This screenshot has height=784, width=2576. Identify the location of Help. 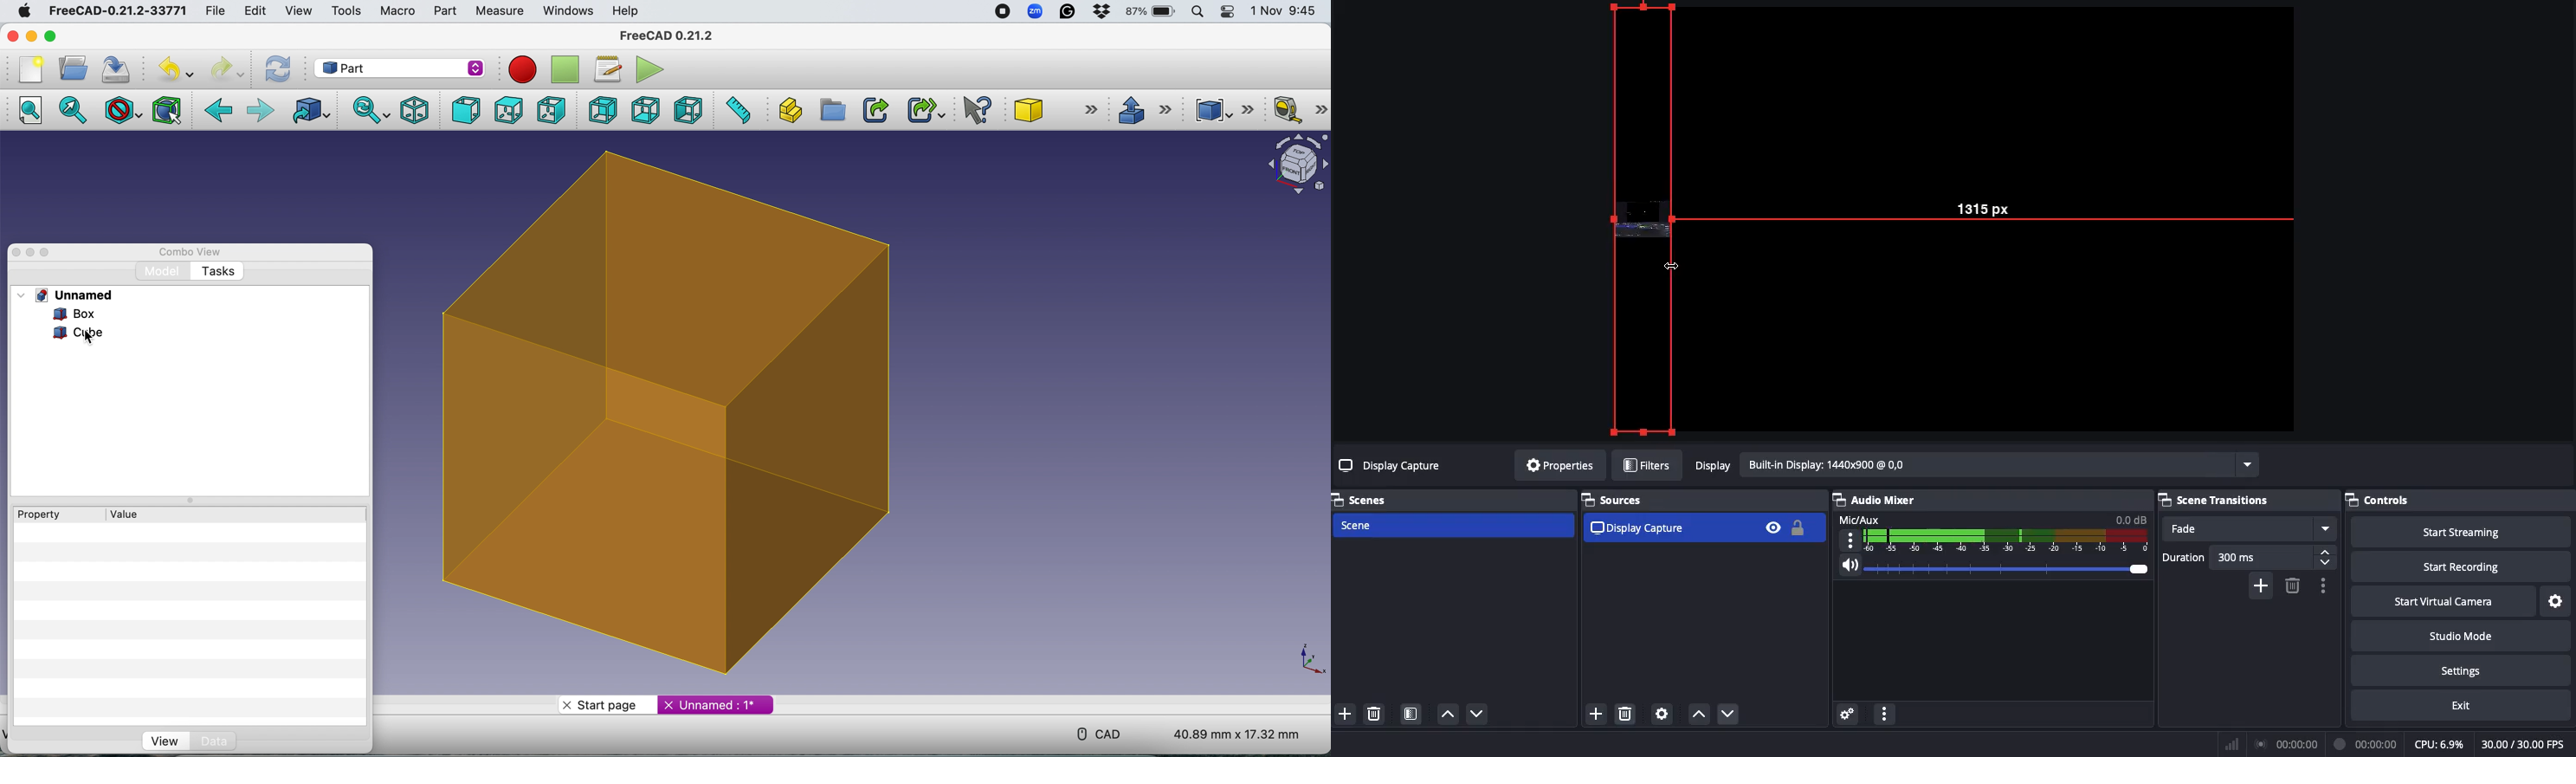
(626, 10).